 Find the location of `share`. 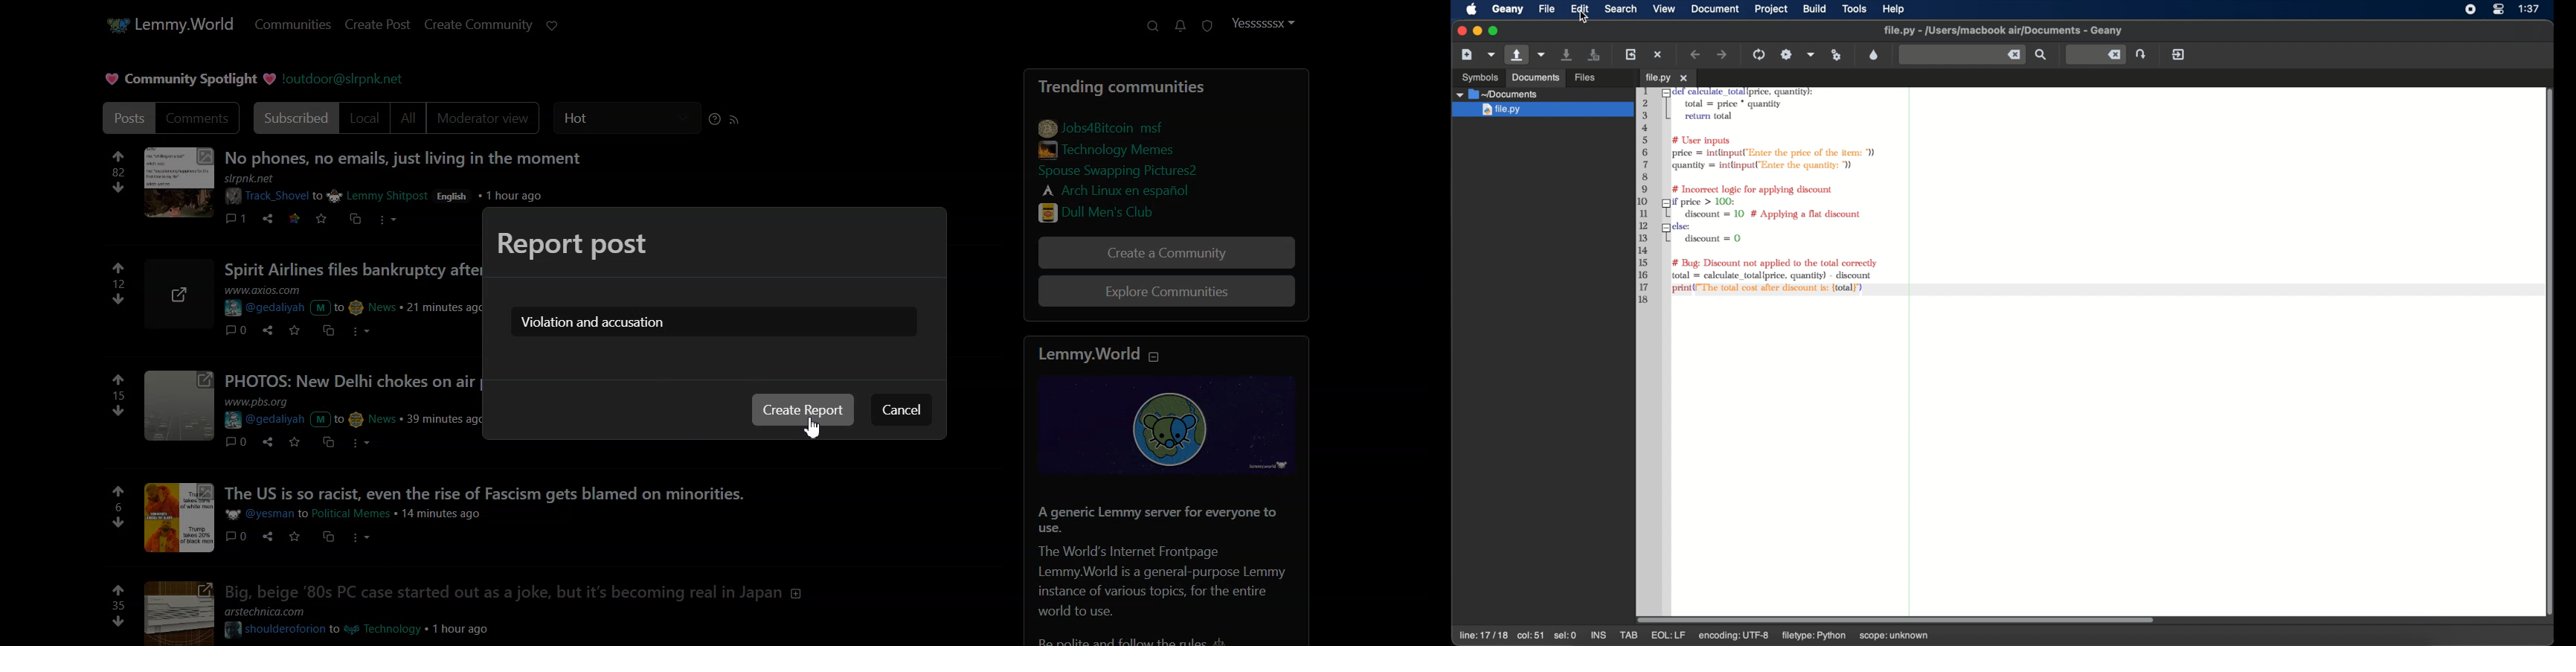

share is located at coordinates (265, 329).